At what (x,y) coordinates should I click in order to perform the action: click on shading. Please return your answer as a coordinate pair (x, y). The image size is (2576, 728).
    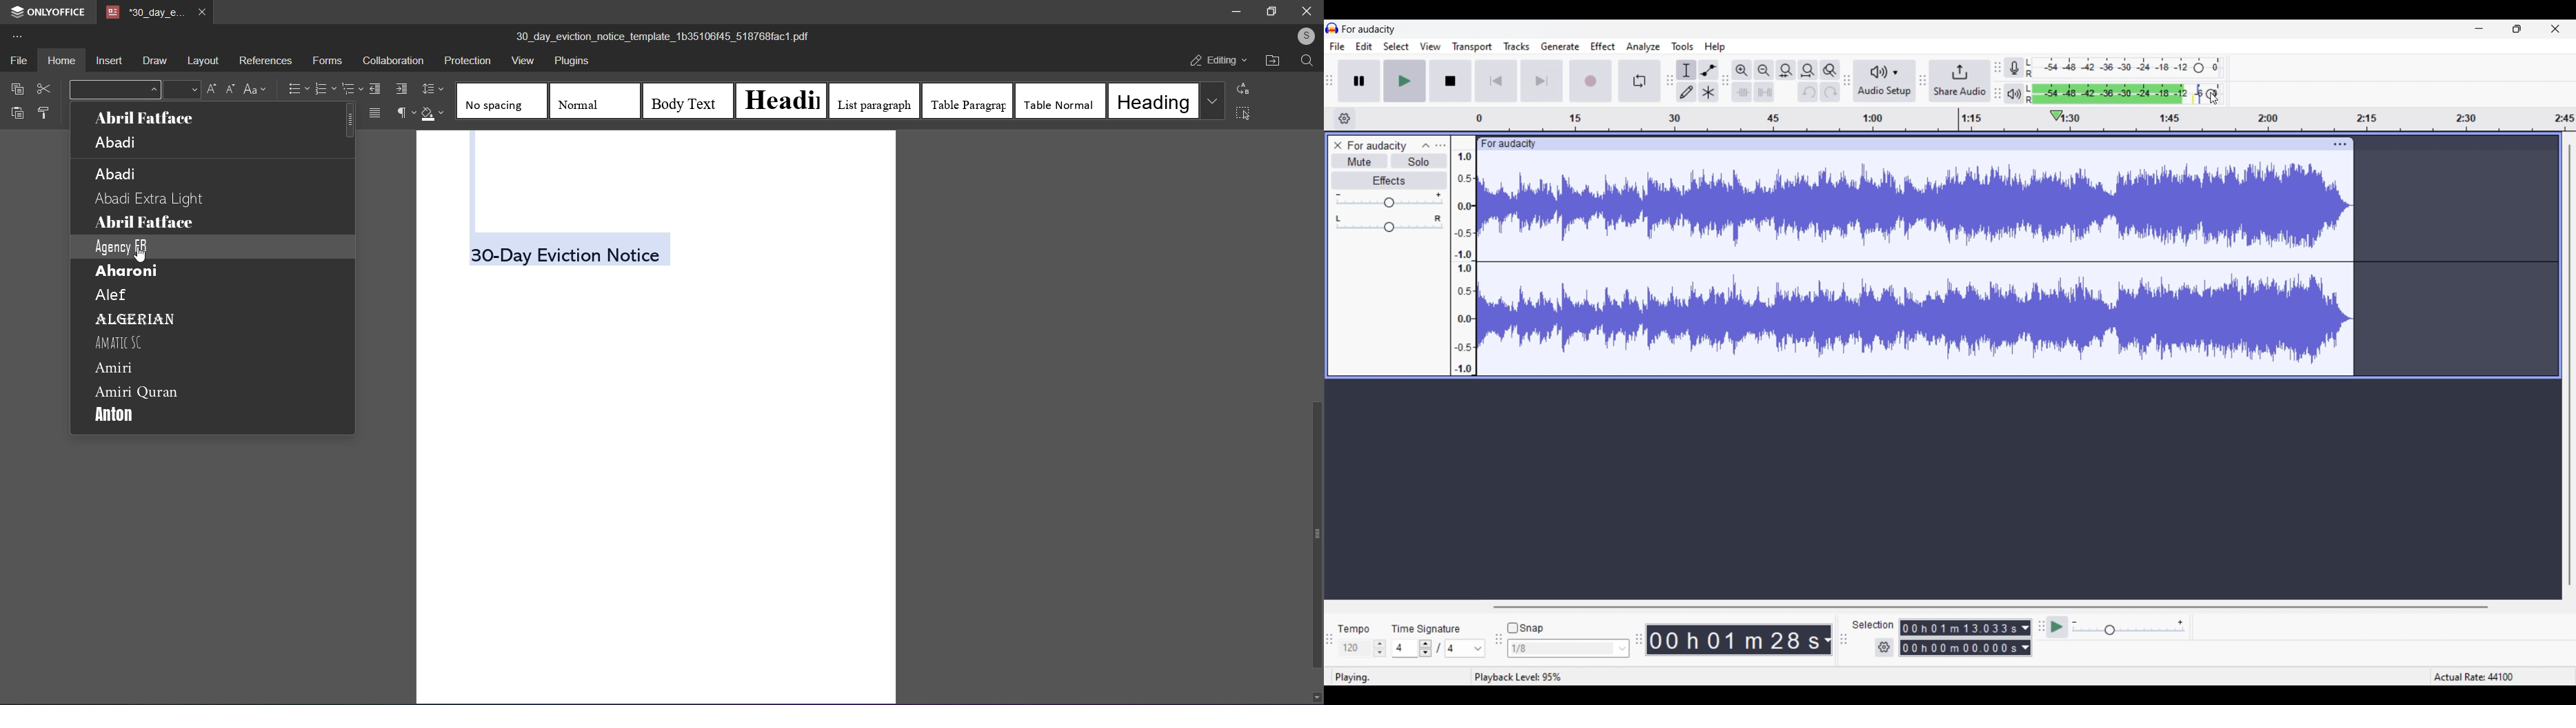
    Looking at the image, I should click on (434, 115).